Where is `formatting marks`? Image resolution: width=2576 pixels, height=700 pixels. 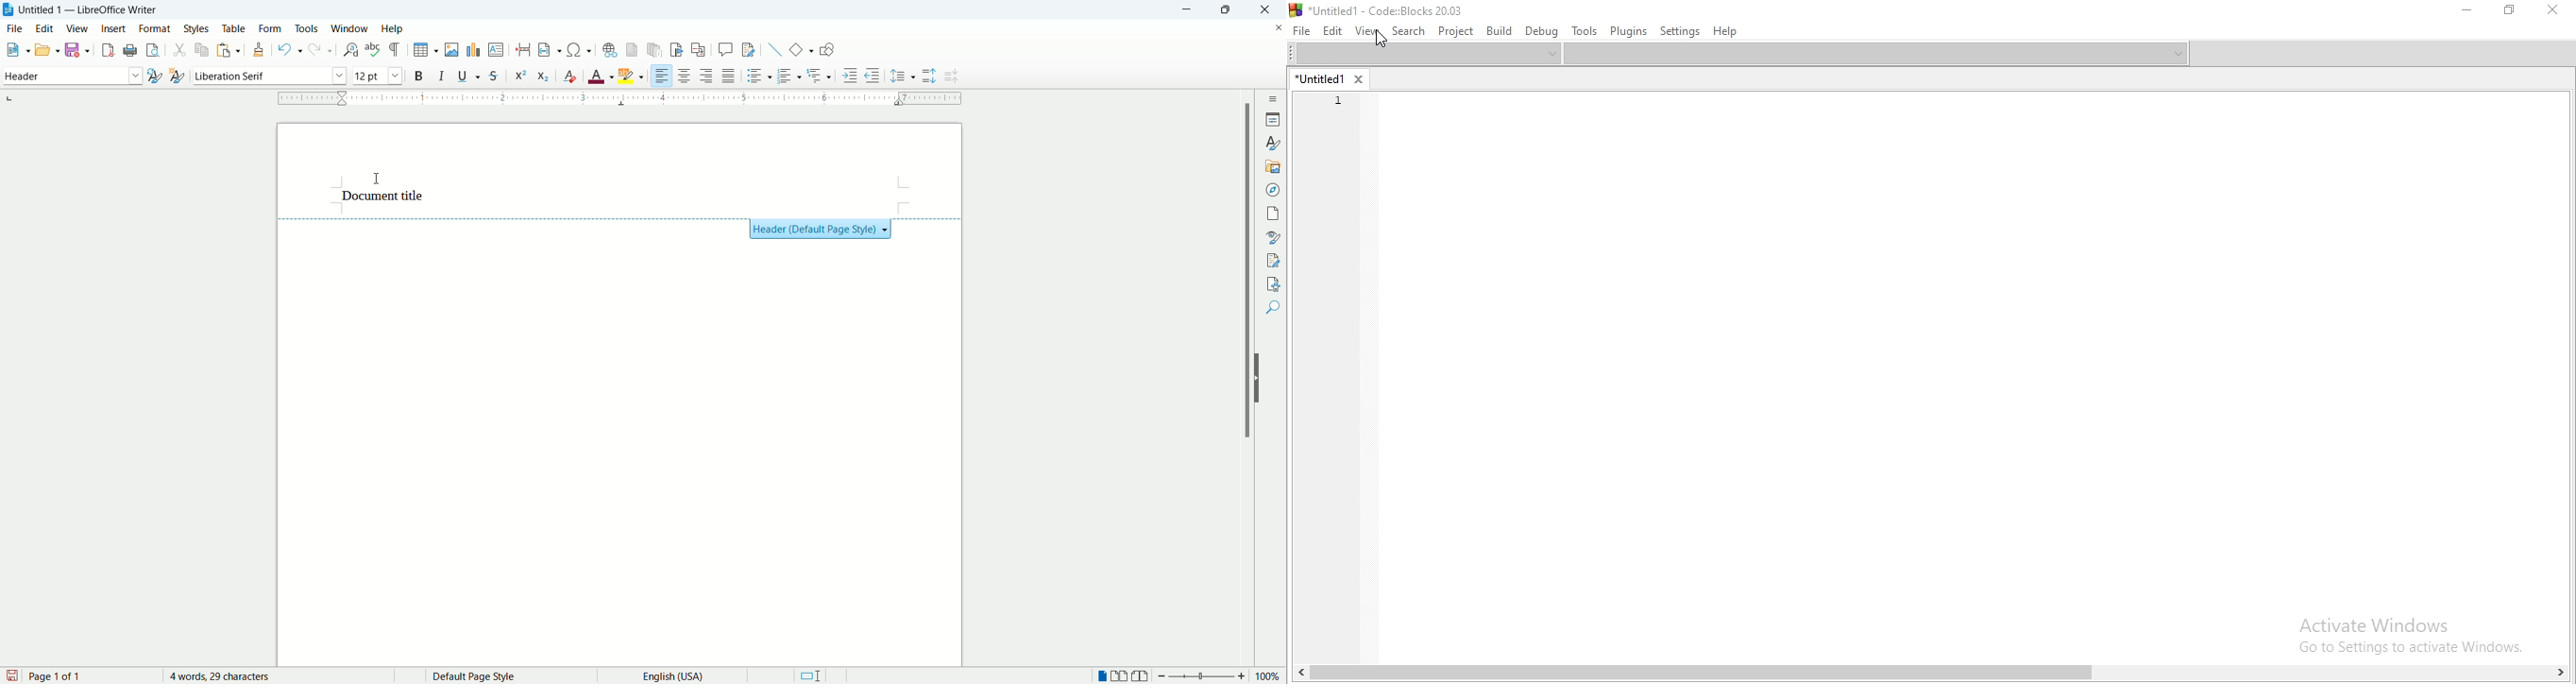 formatting marks is located at coordinates (395, 50).